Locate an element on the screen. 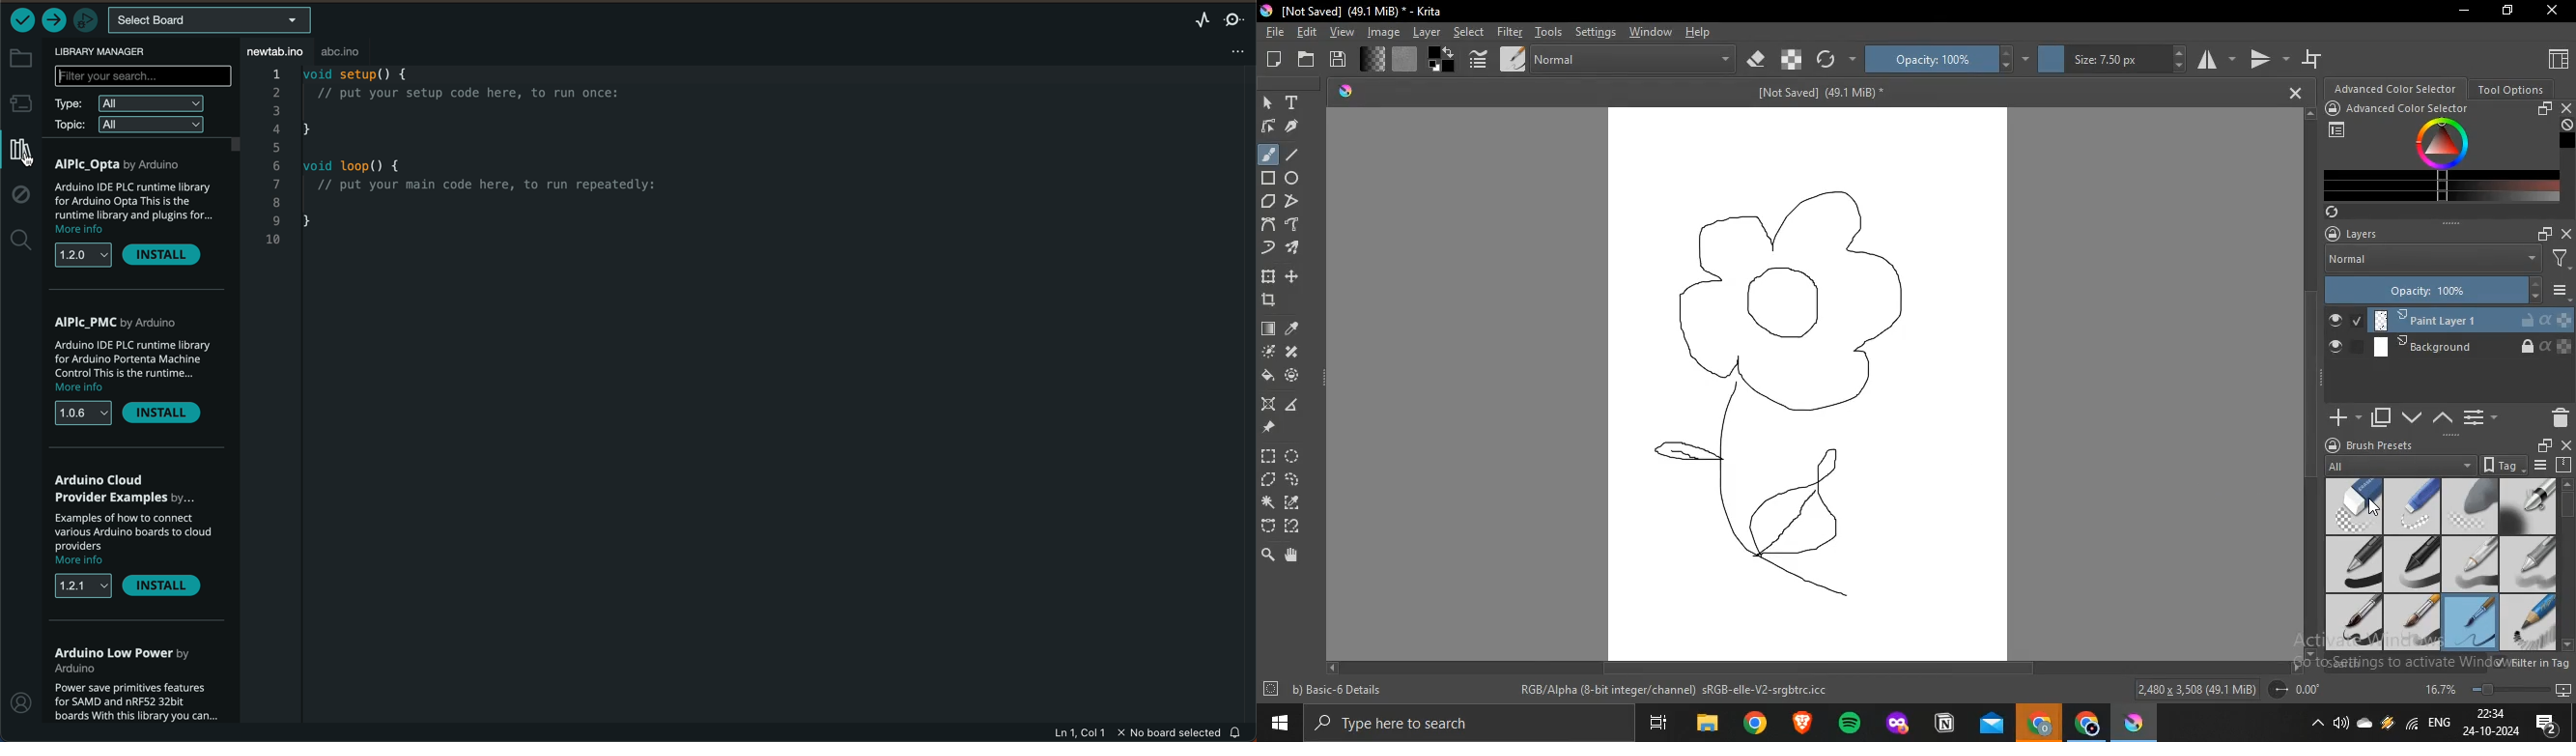 This screenshot has width=2576, height=756. Sync is located at coordinates (2335, 212).